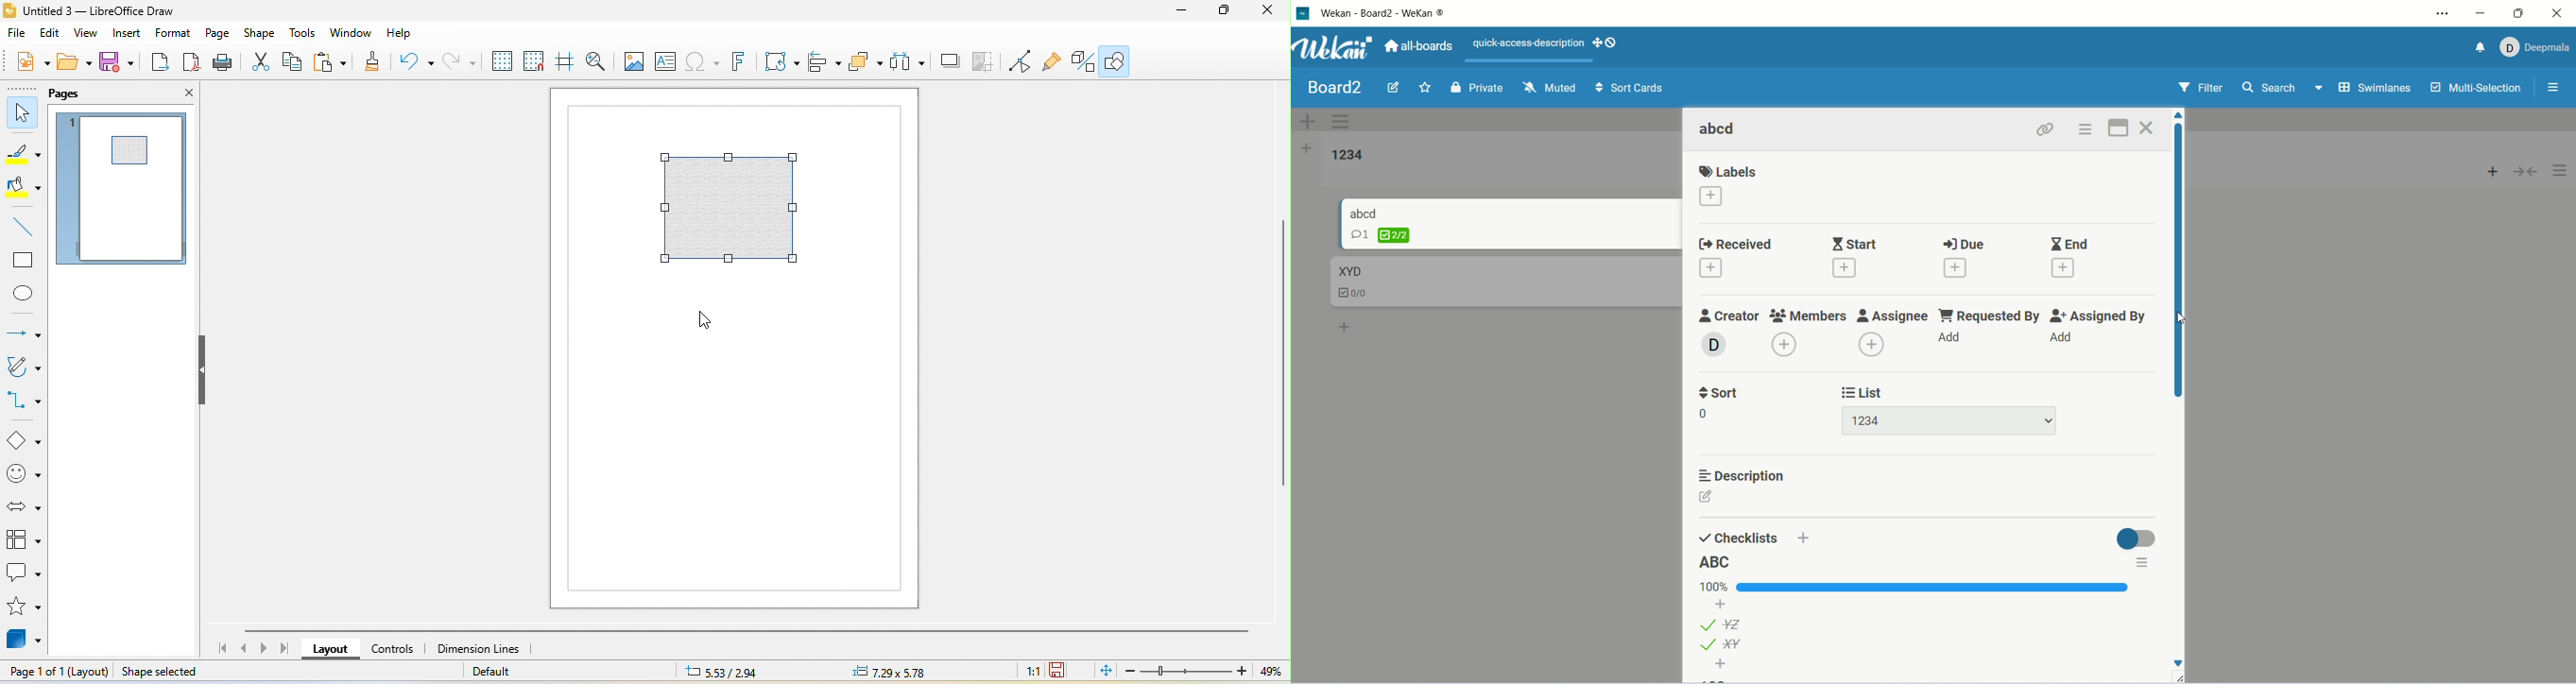 The height and width of the screenshot is (700, 2576). I want to click on board title, so click(1332, 87).